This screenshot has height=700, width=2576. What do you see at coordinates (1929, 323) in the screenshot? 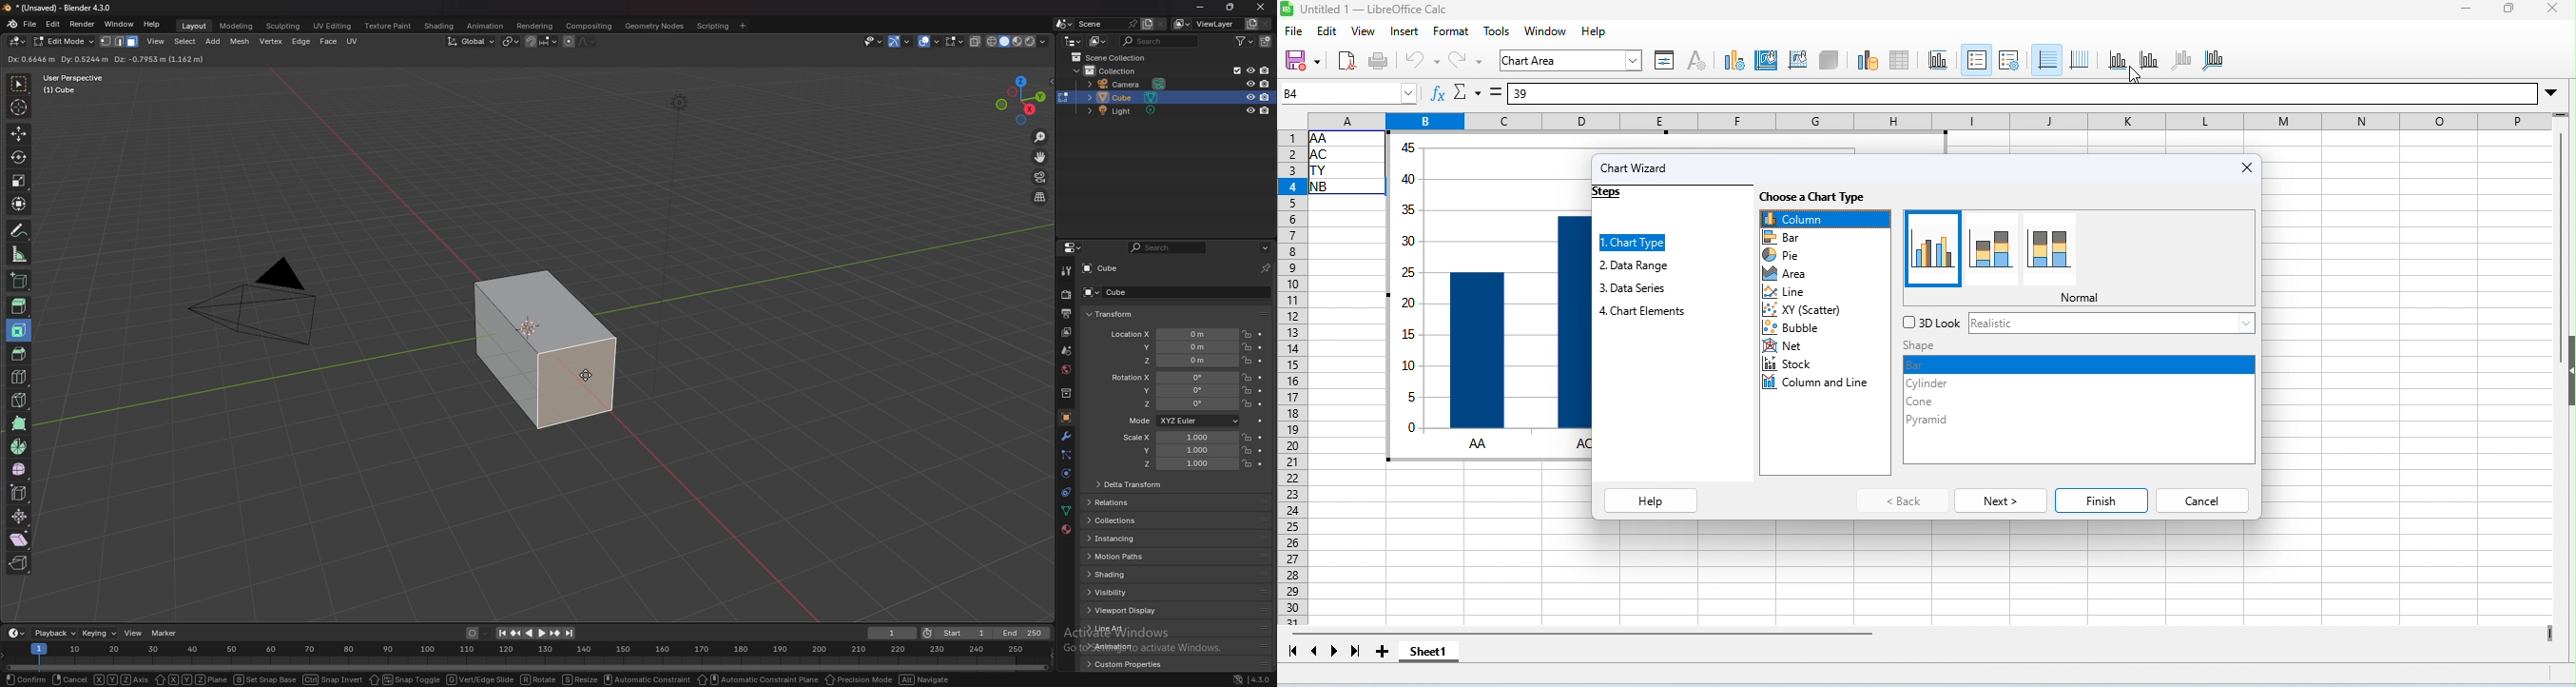
I see `3d lock` at bounding box center [1929, 323].